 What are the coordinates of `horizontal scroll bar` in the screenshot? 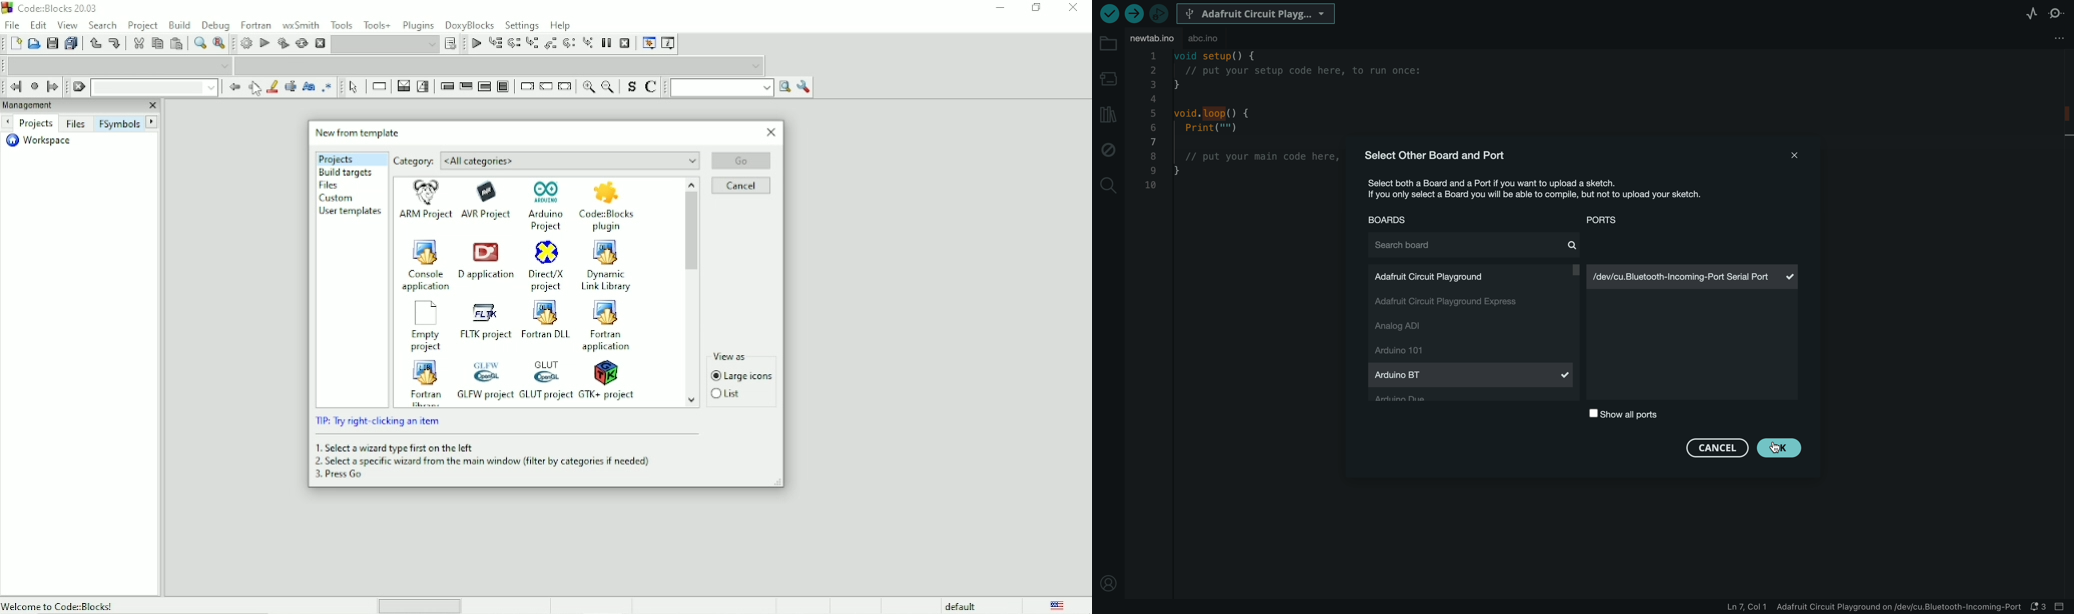 It's located at (424, 605).